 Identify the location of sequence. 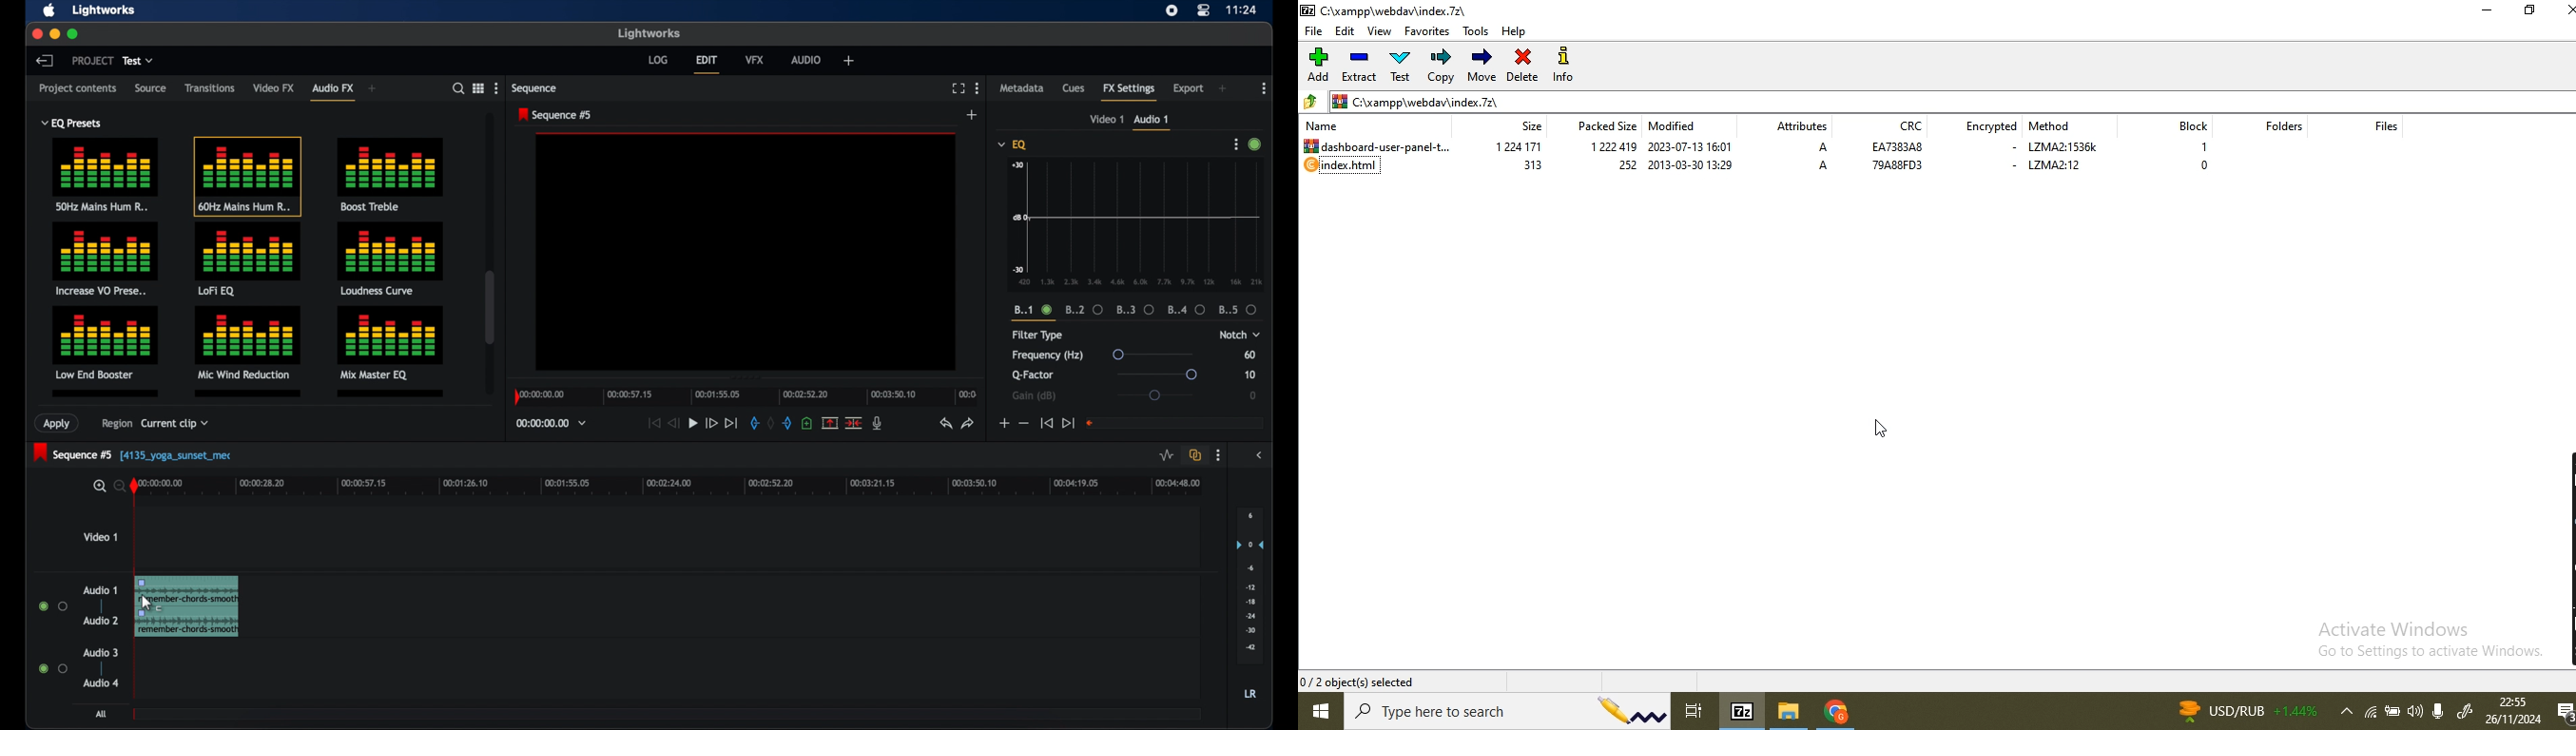
(534, 89).